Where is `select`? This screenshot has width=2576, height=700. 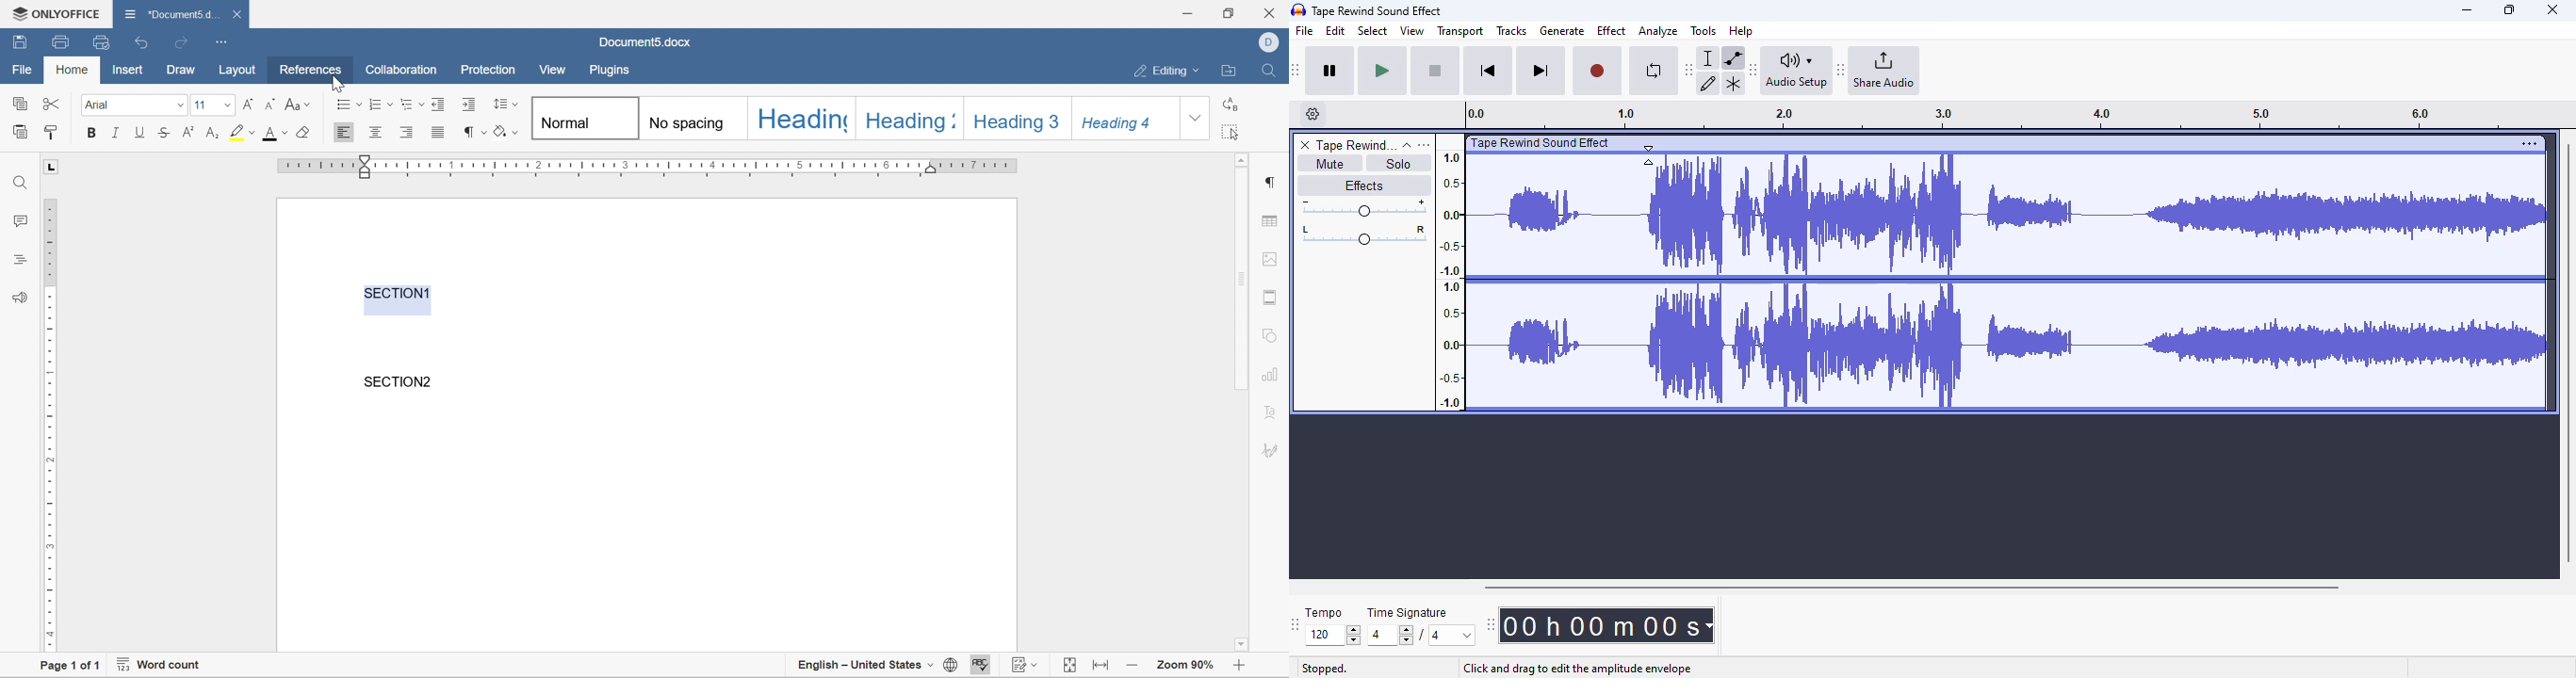
select is located at coordinates (1373, 30).